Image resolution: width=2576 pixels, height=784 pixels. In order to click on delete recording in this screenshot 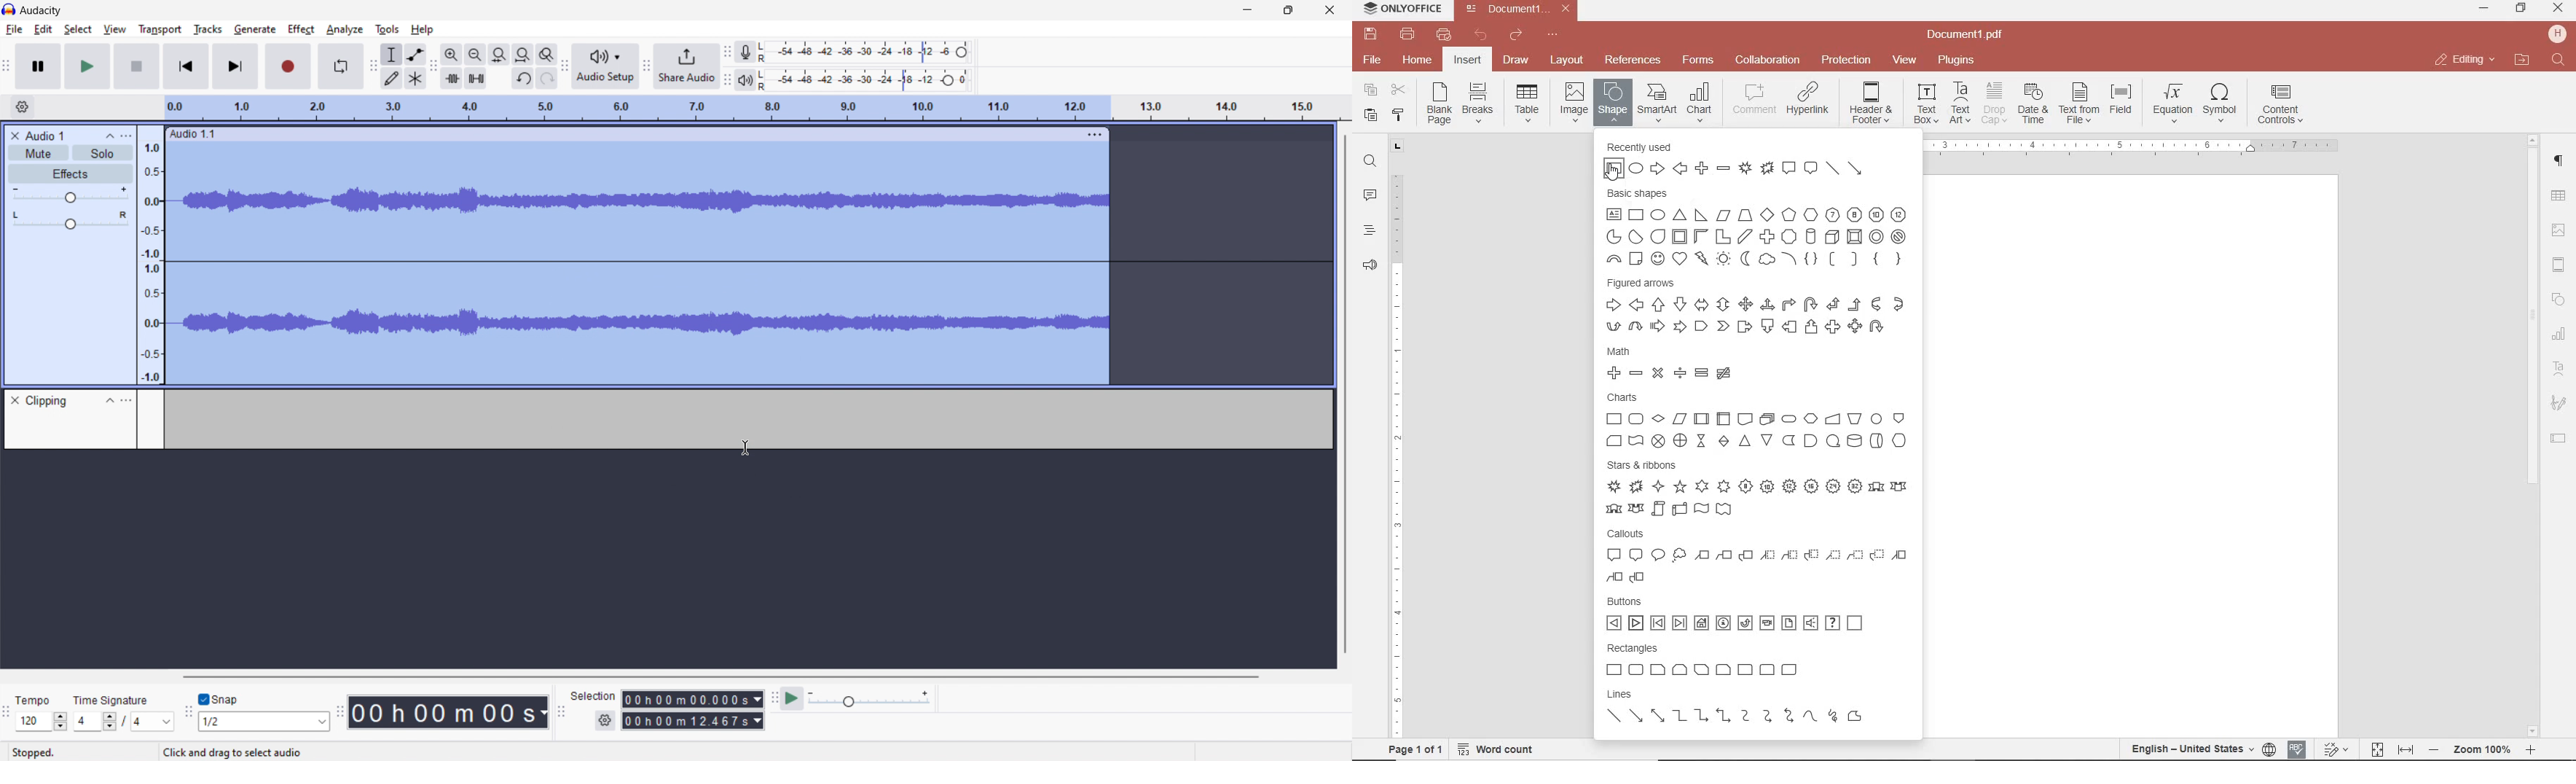, I will do `click(15, 136)`.